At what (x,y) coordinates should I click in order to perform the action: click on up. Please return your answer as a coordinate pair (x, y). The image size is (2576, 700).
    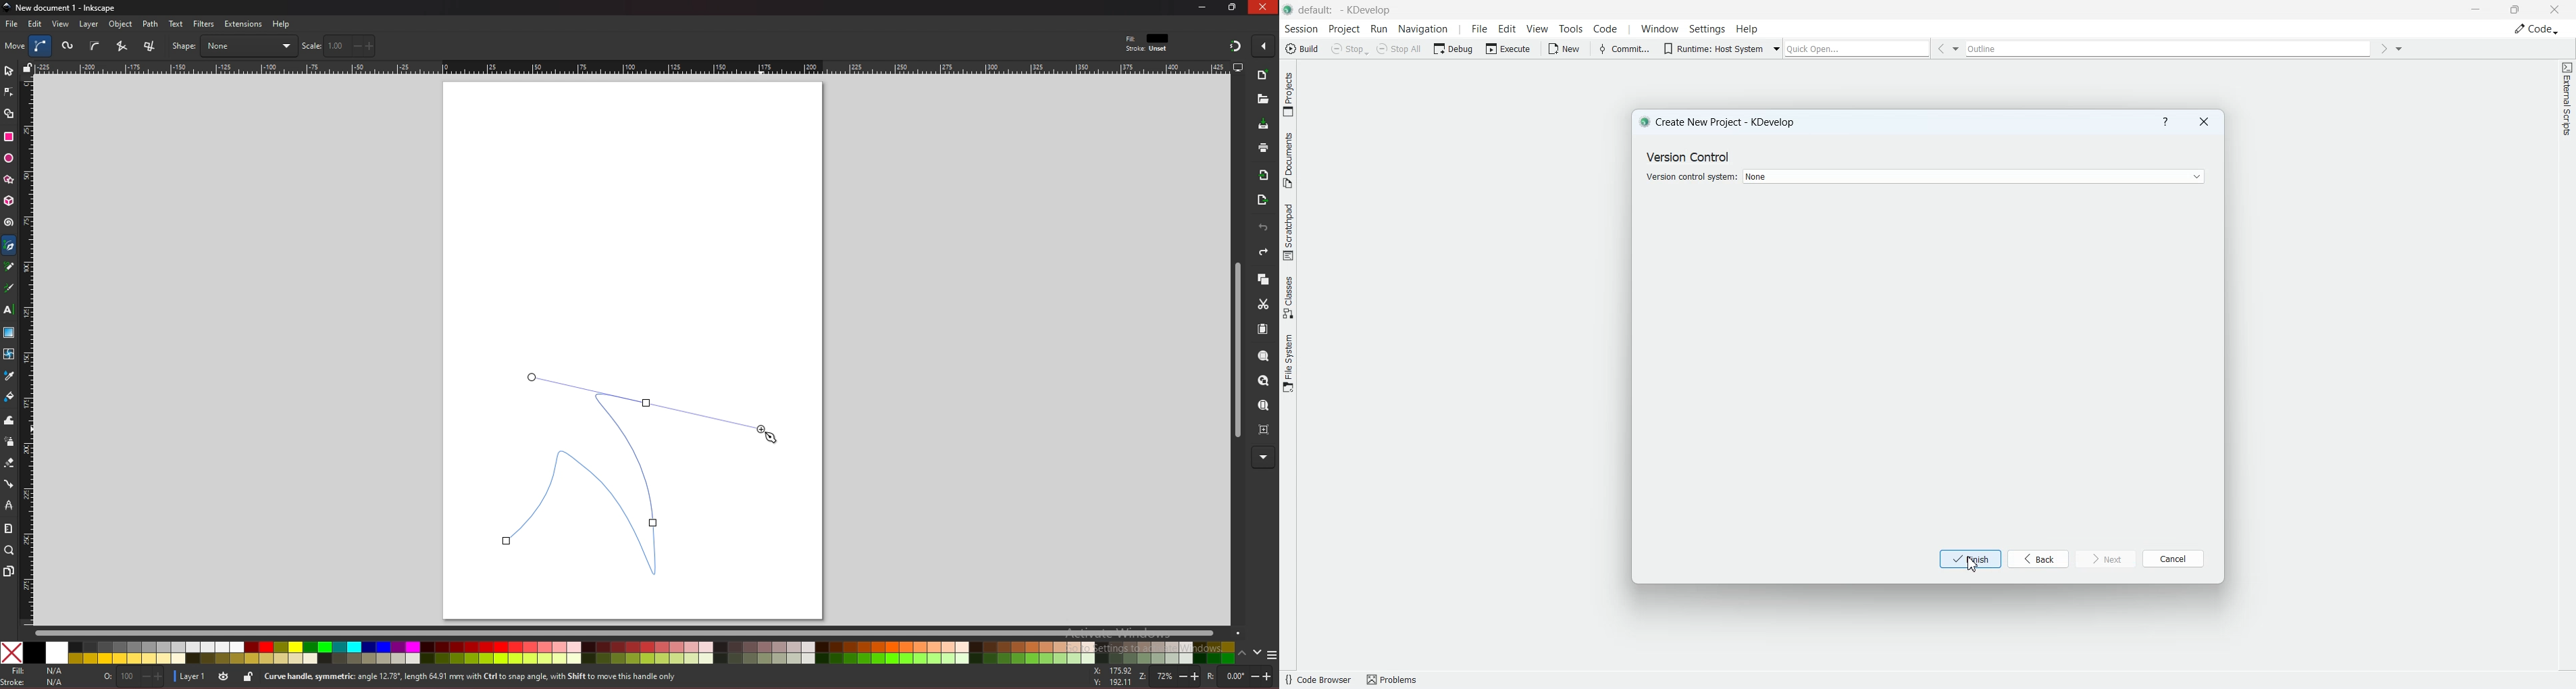
    Looking at the image, I should click on (1243, 655).